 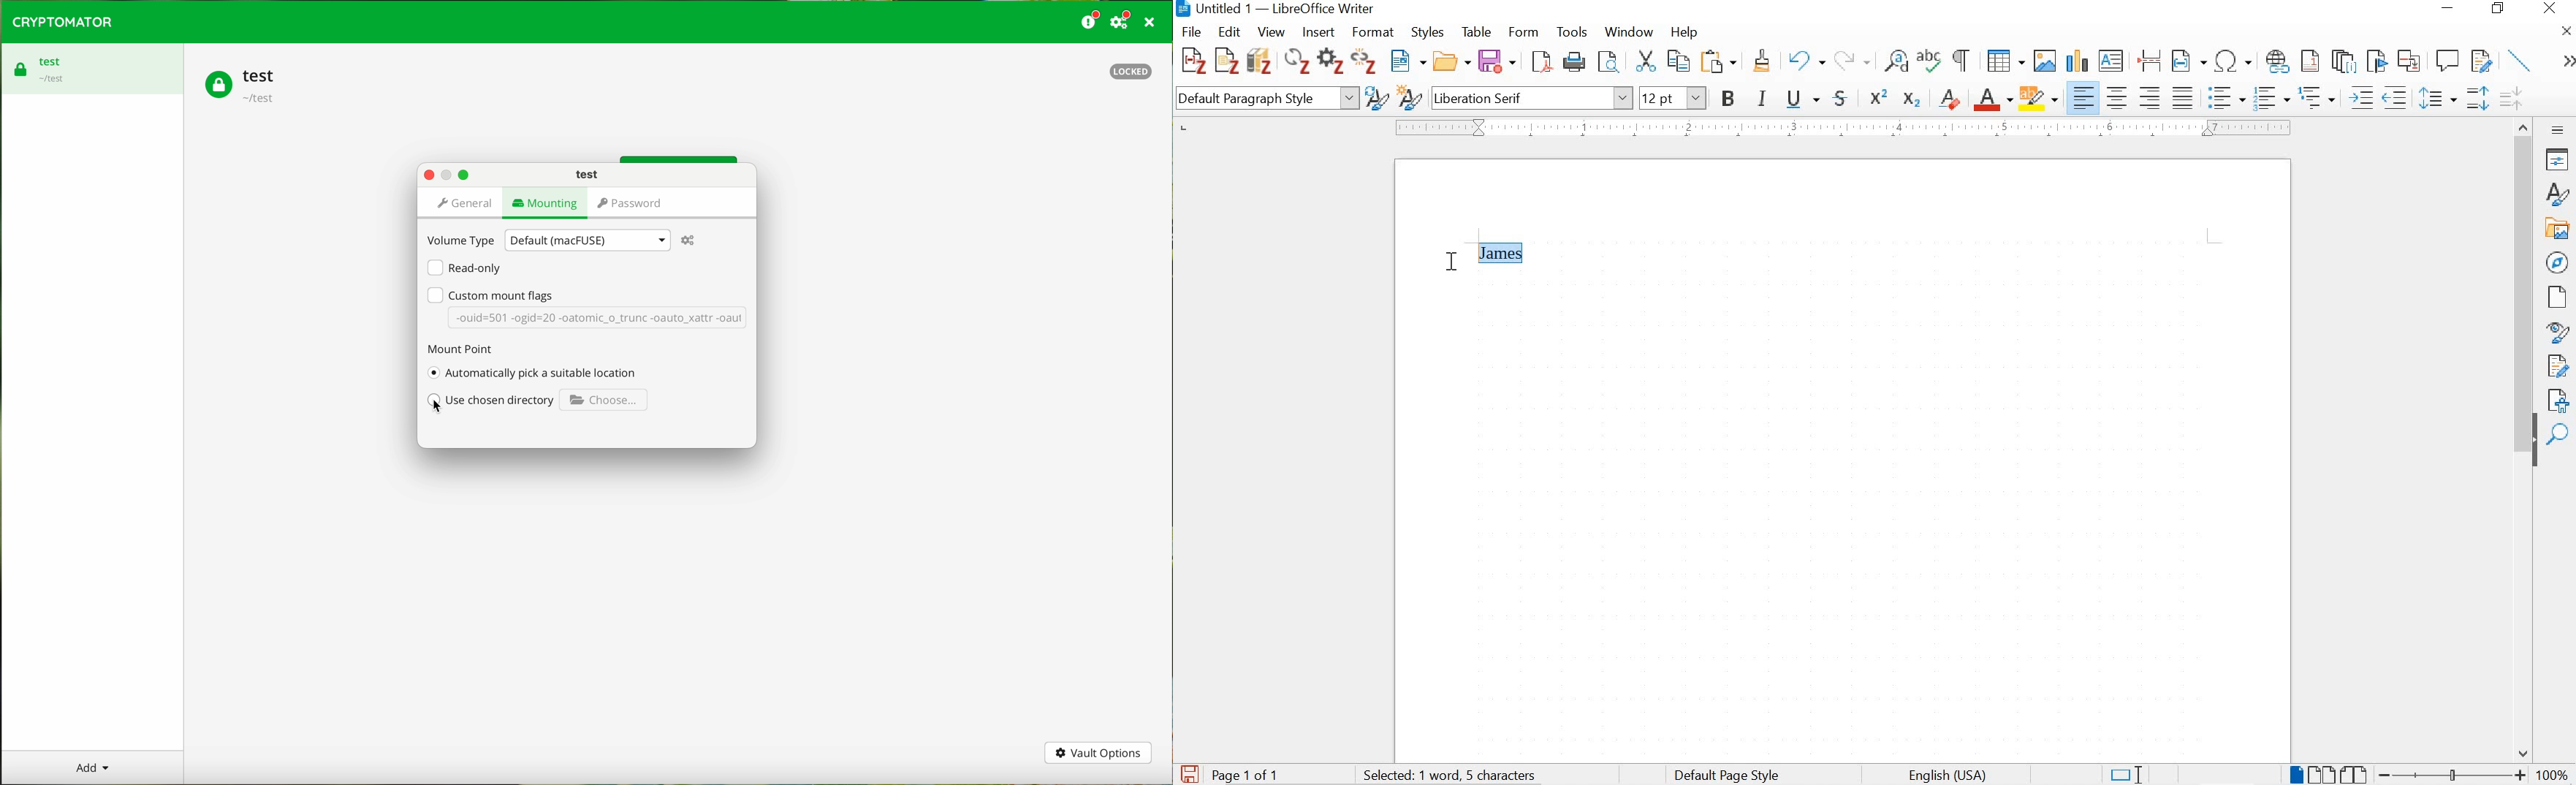 I want to click on underline, so click(x=1803, y=100).